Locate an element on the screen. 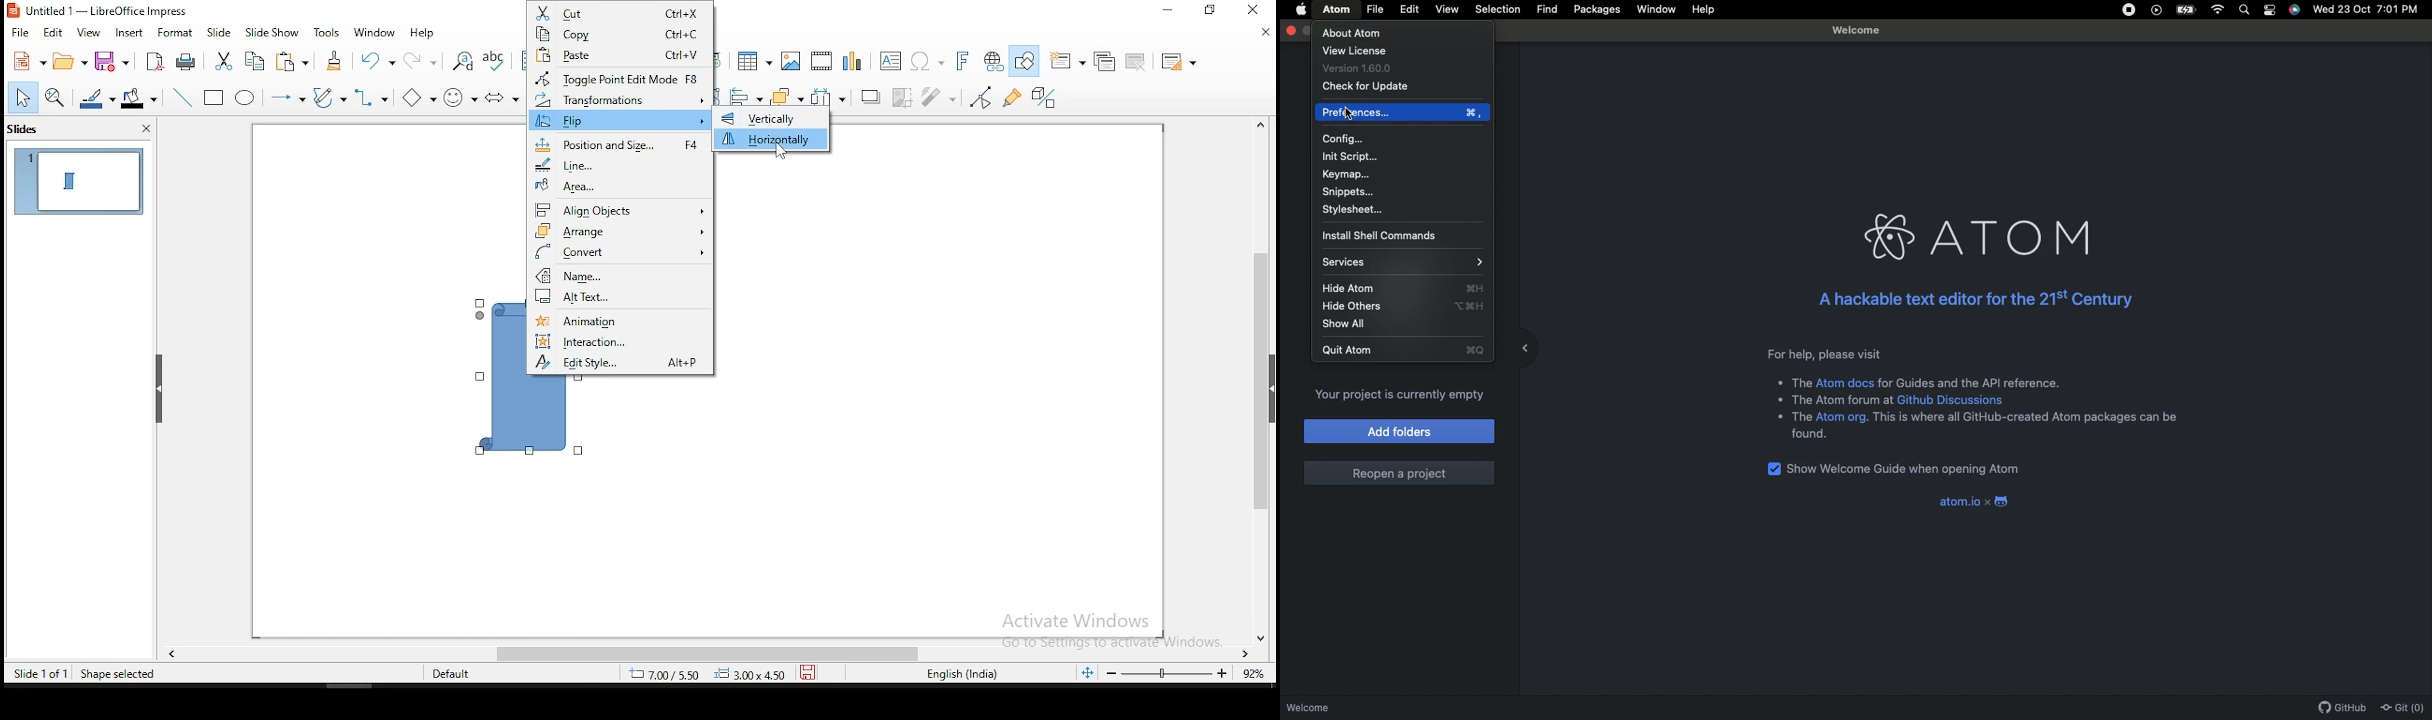 Image resolution: width=2436 pixels, height=728 pixels. Install shell commands is located at coordinates (1378, 235).